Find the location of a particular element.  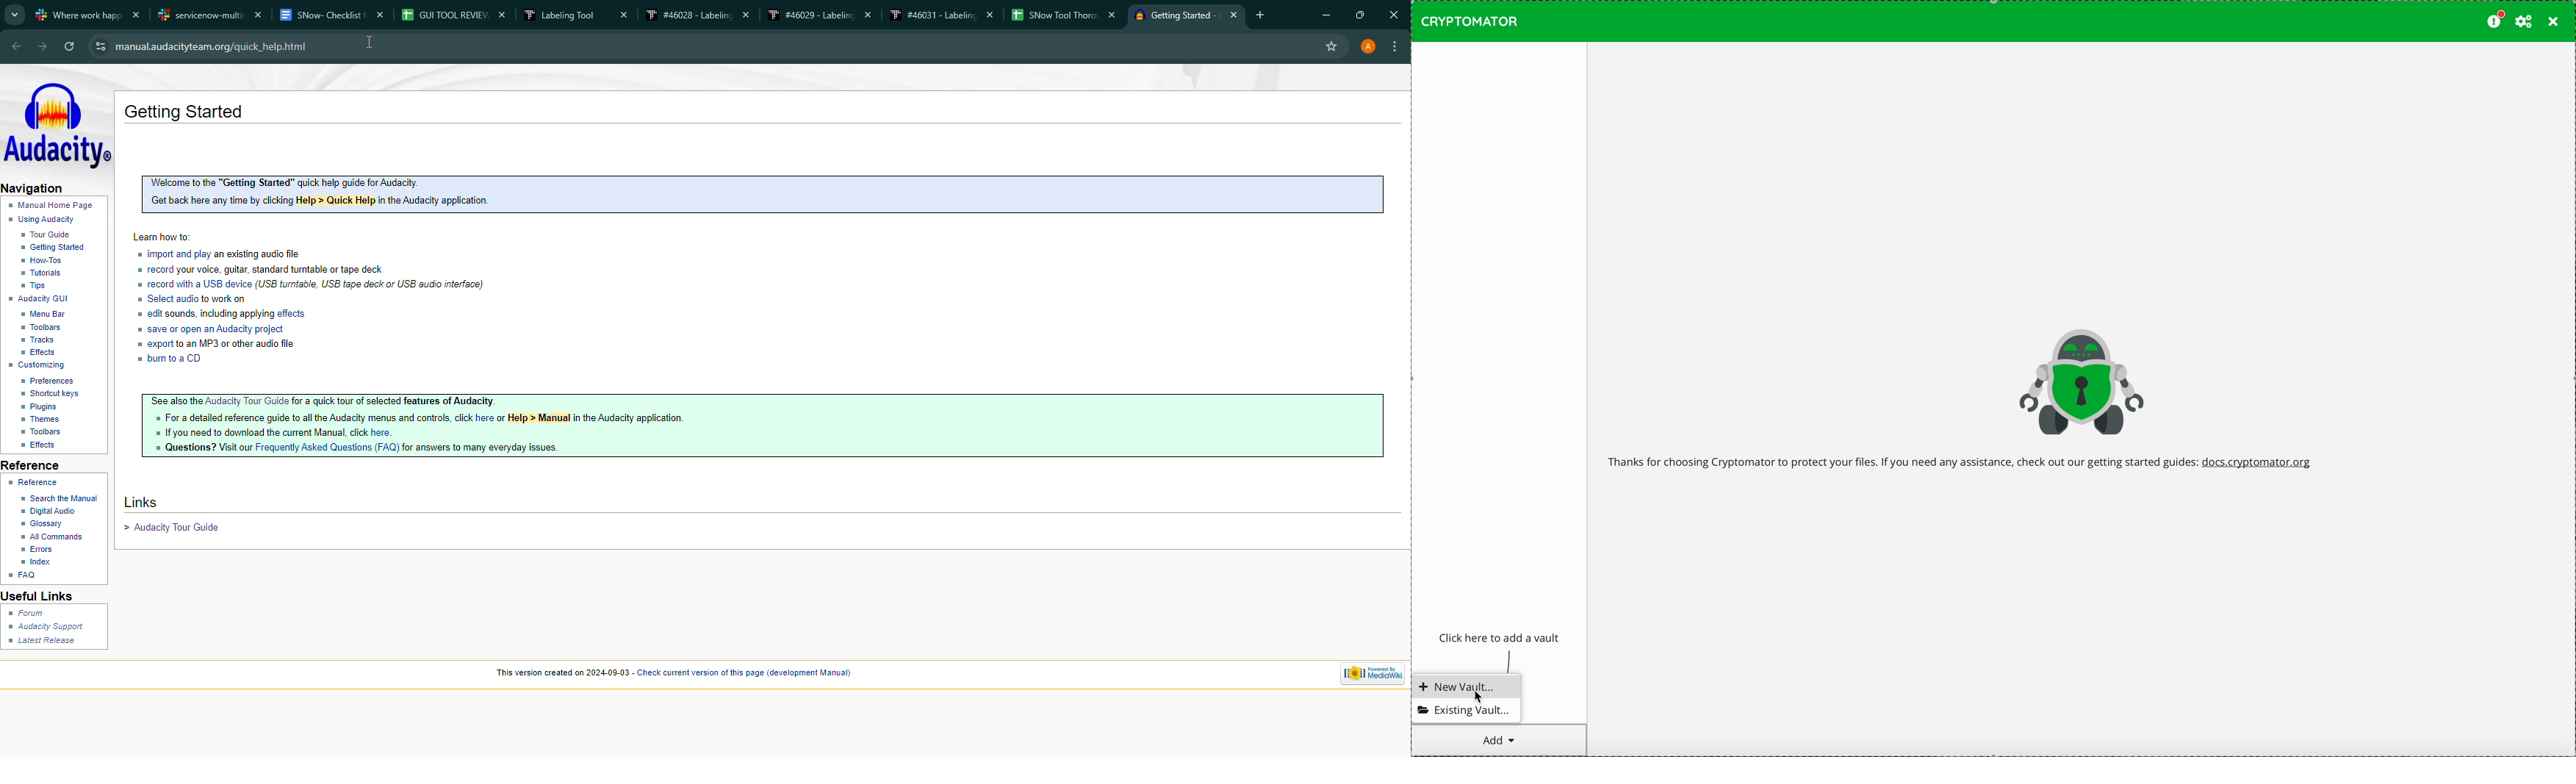

for a quick tour of selected features of Audacity. is located at coordinates (398, 401).